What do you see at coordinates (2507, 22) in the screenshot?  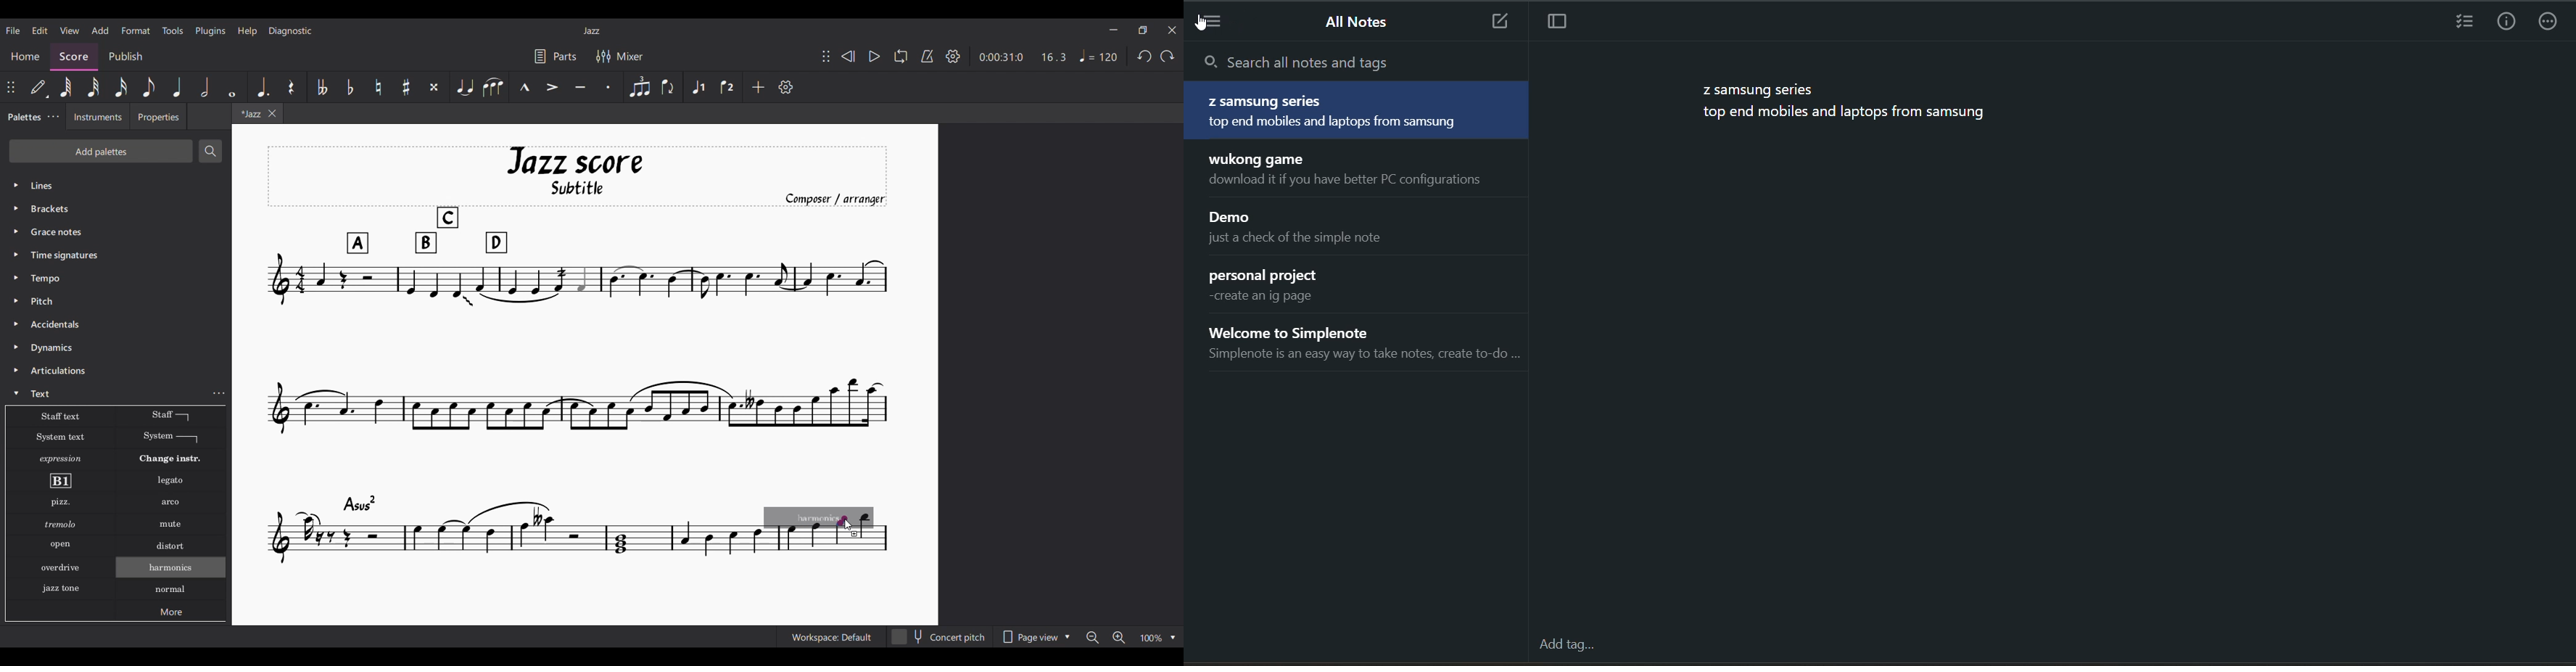 I see `info` at bounding box center [2507, 22].